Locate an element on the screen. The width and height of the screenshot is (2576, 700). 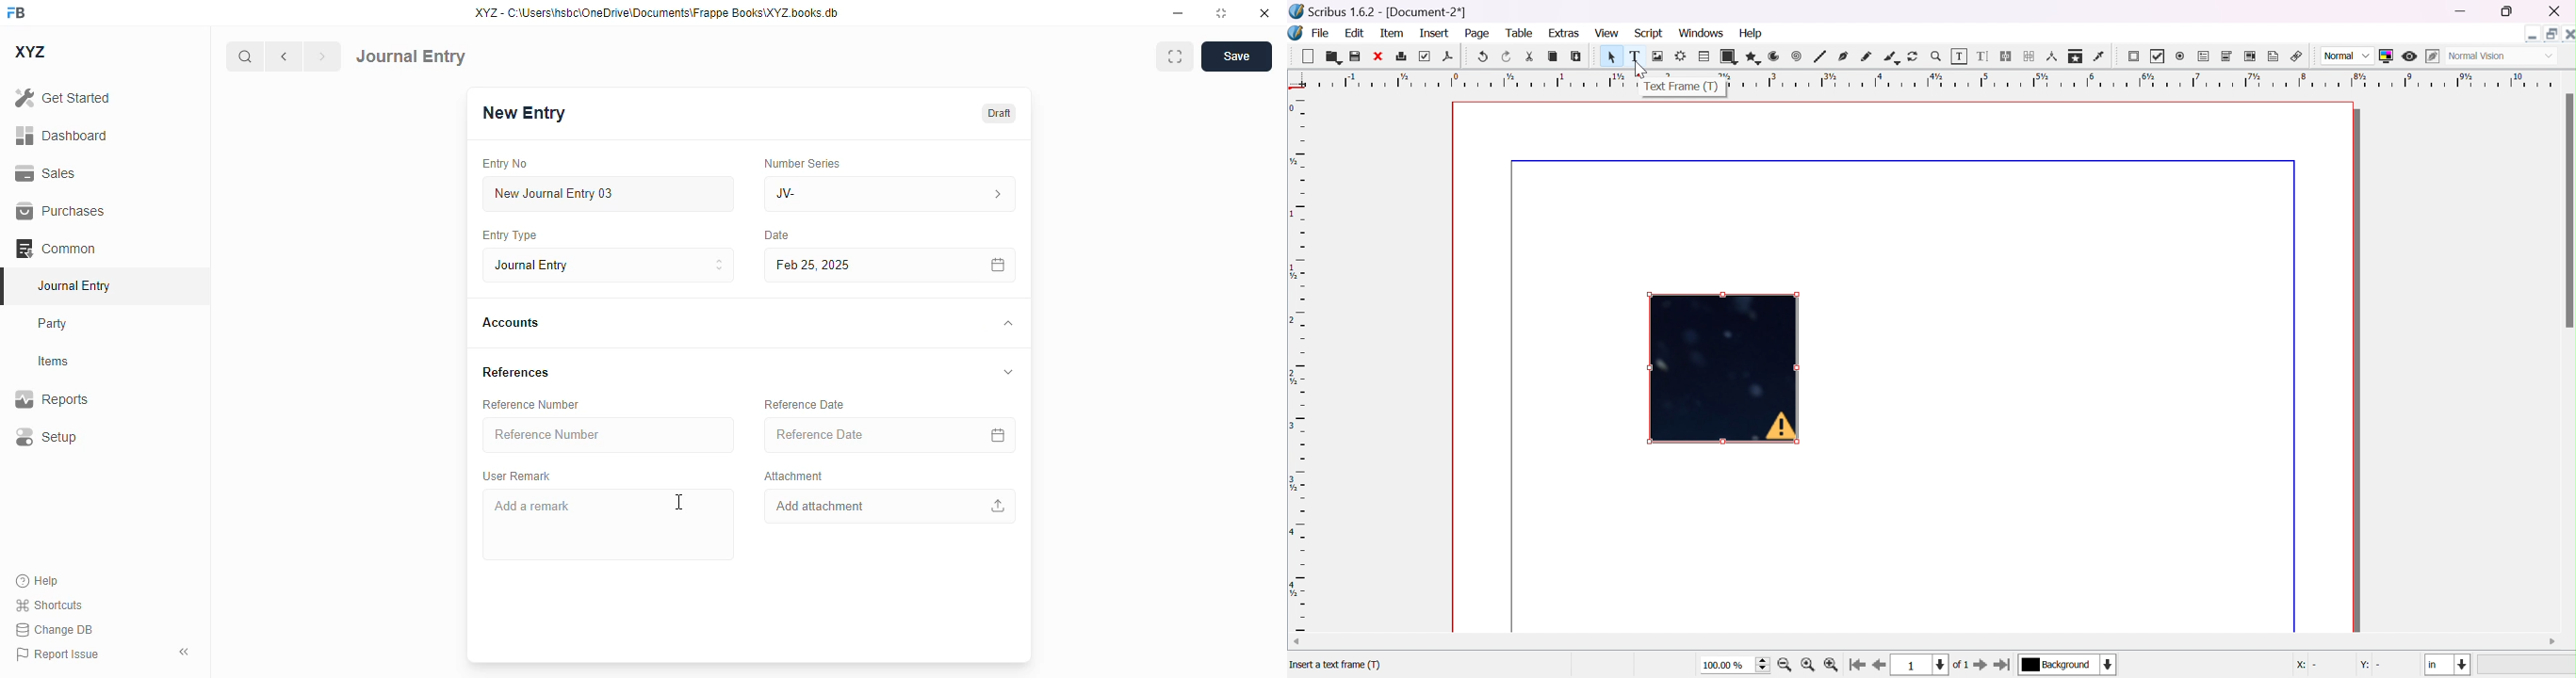
scroll left is located at coordinates (1295, 640).